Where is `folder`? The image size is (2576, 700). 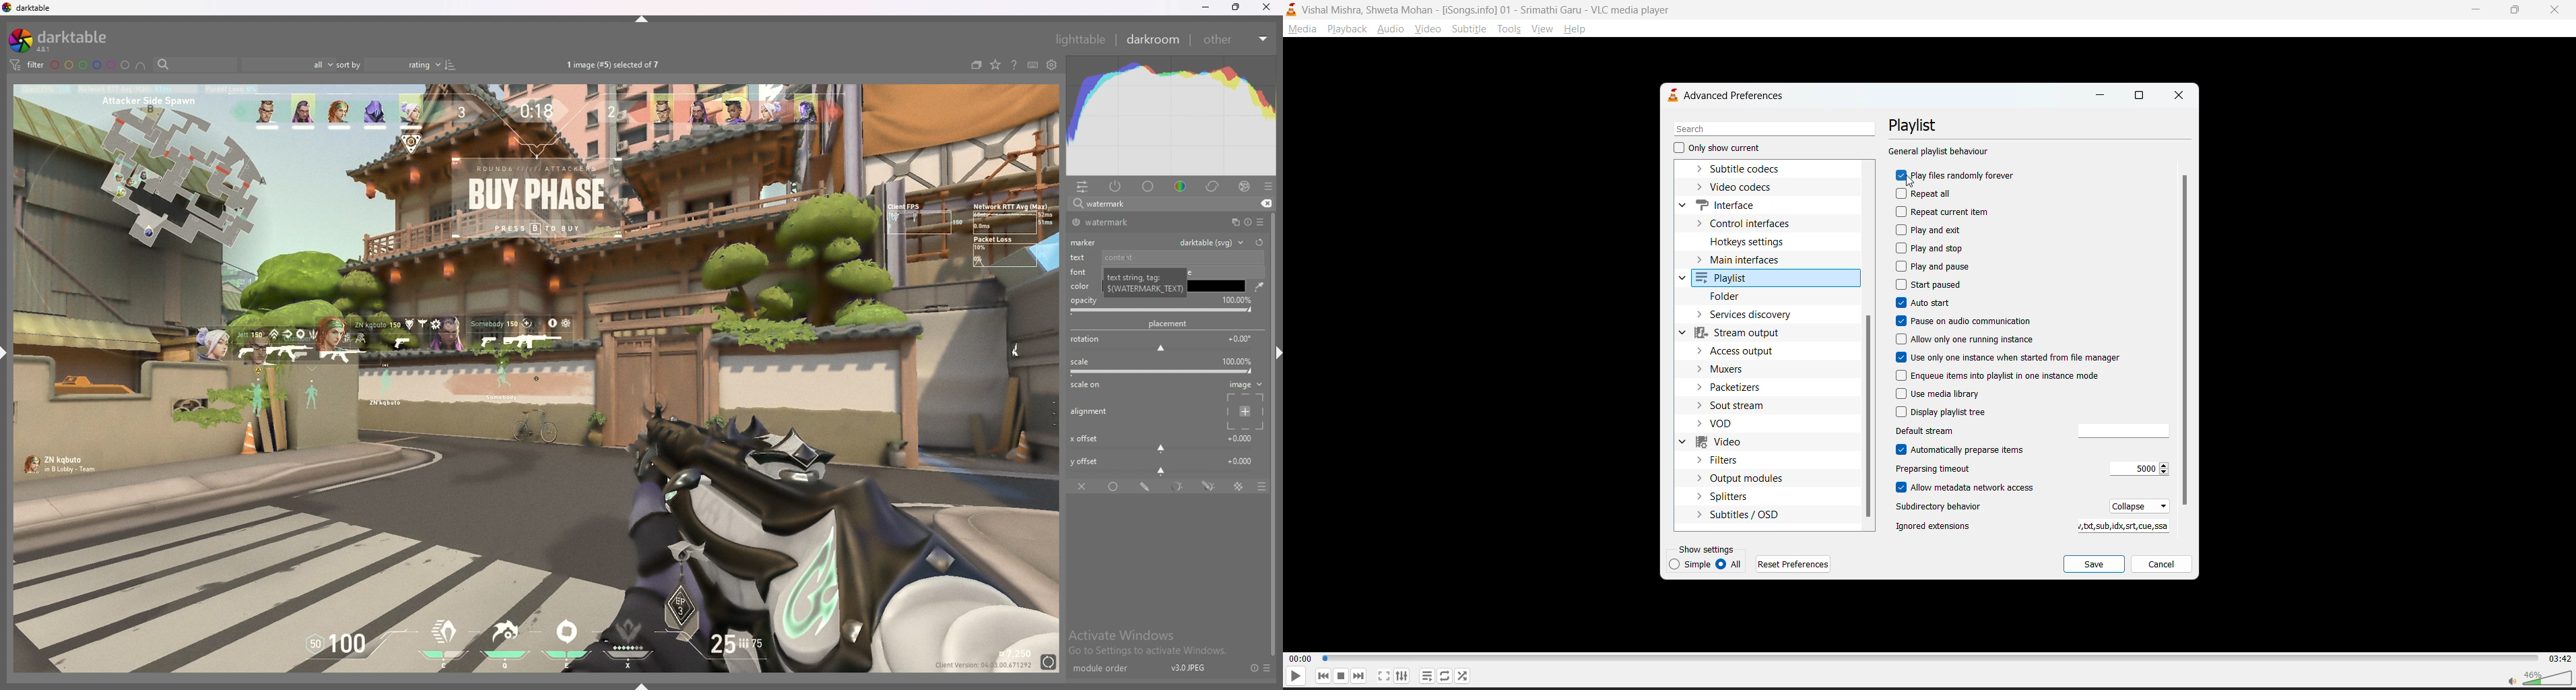
folder is located at coordinates (1728, 296).